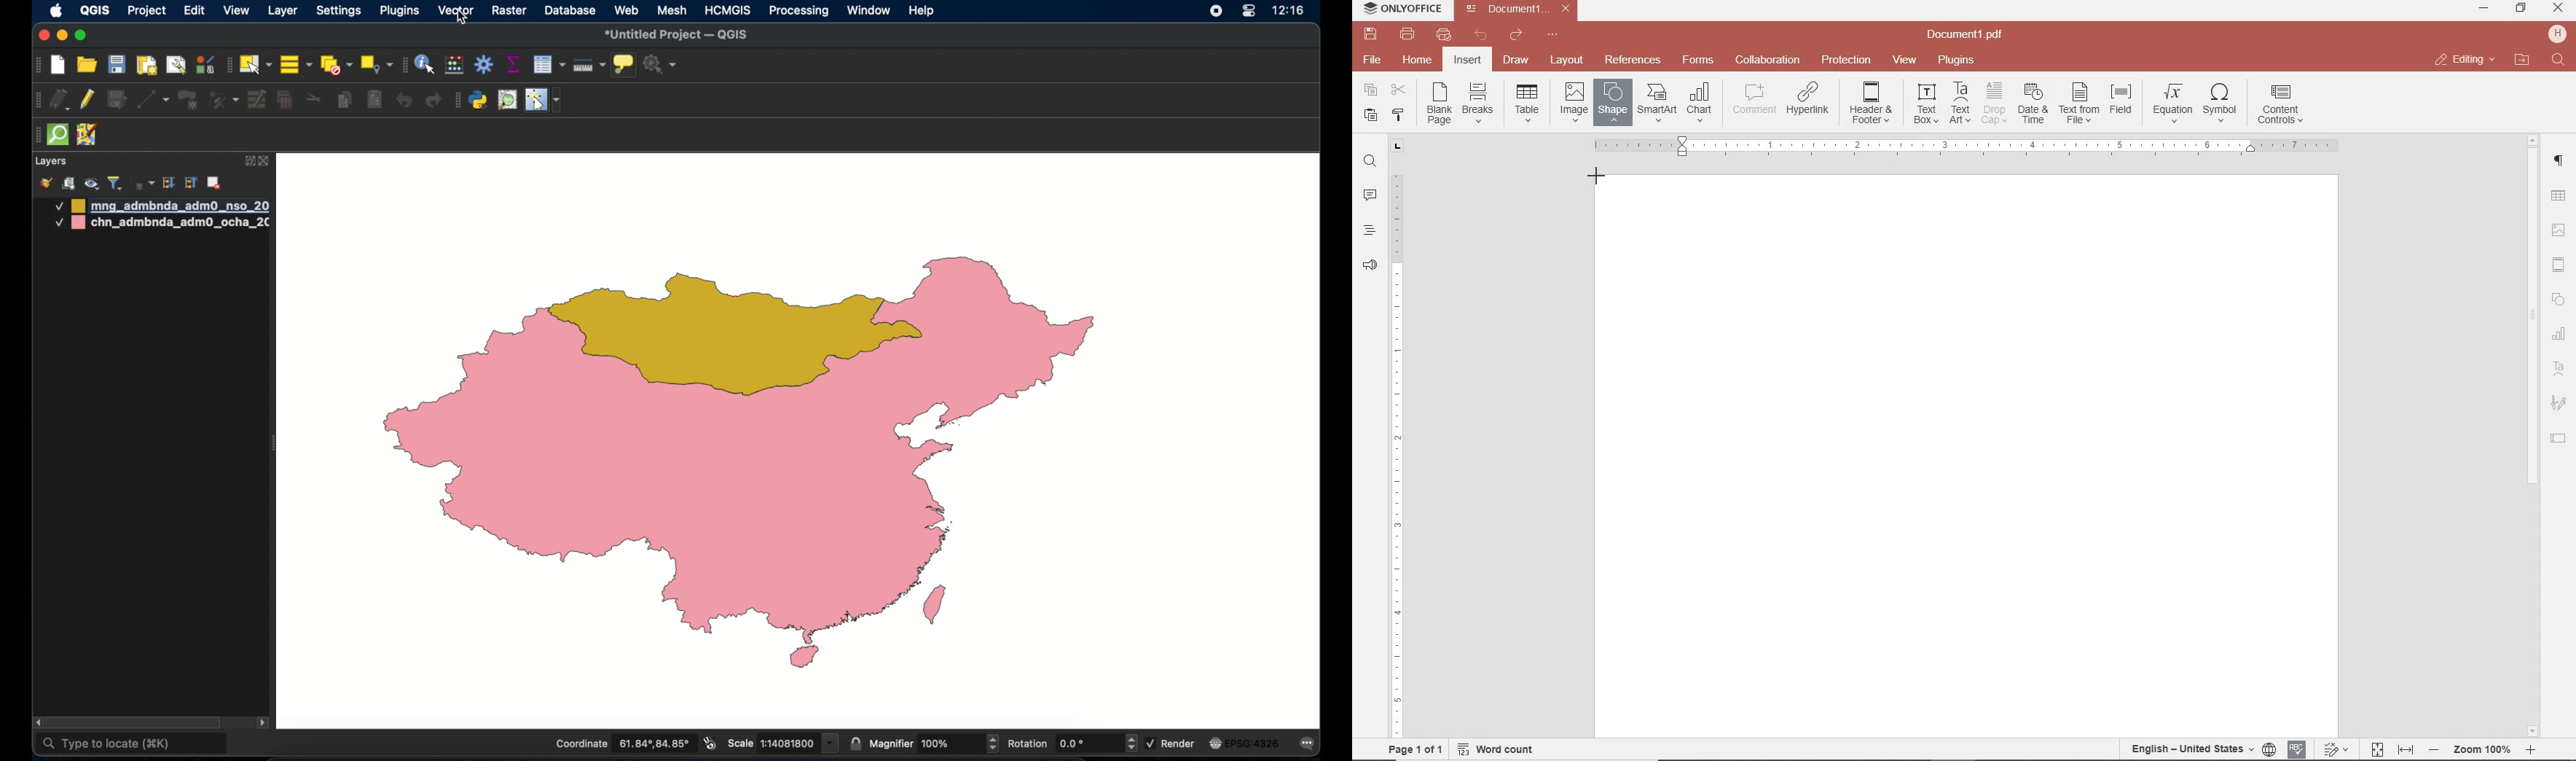 This screenshot has height=784, width=2576. I want to click on render, so click(1172, 742).